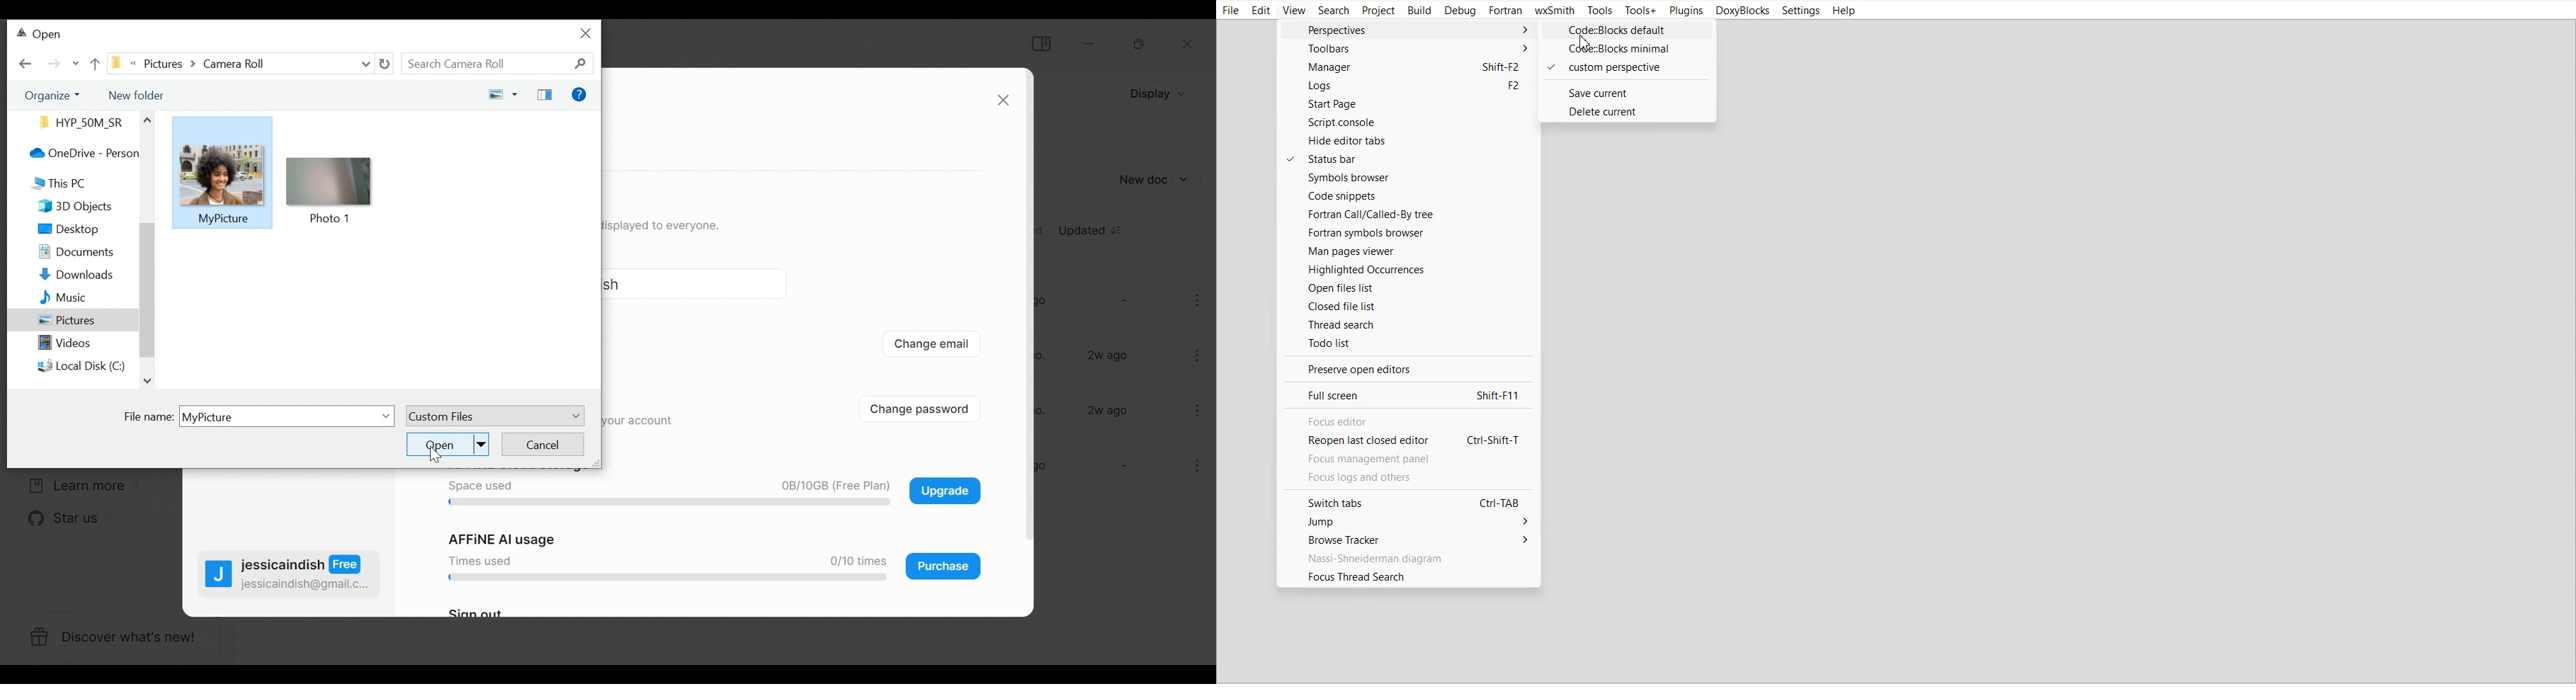 This screenshot has width=2576, height=700. Describe the element at coordinates (1409, 324) in the screenshot. I see `Thread search` at that location.